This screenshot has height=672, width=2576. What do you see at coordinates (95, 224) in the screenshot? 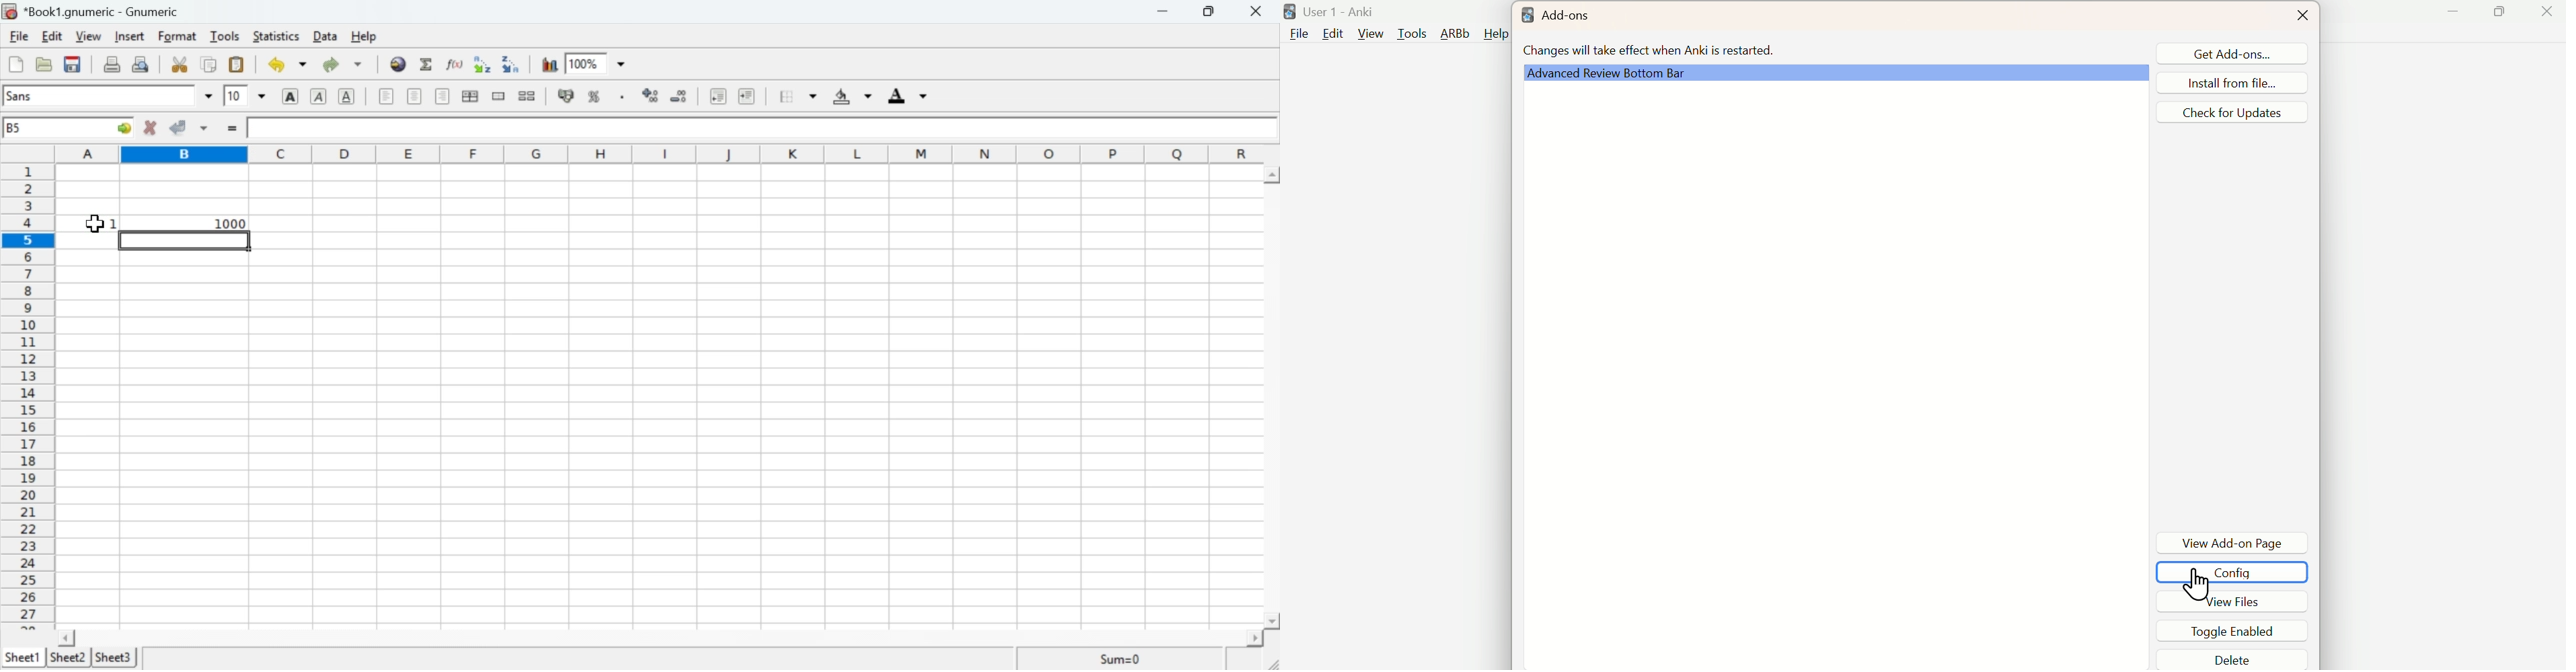
I see `cursor` at bounding box center [95, 224].